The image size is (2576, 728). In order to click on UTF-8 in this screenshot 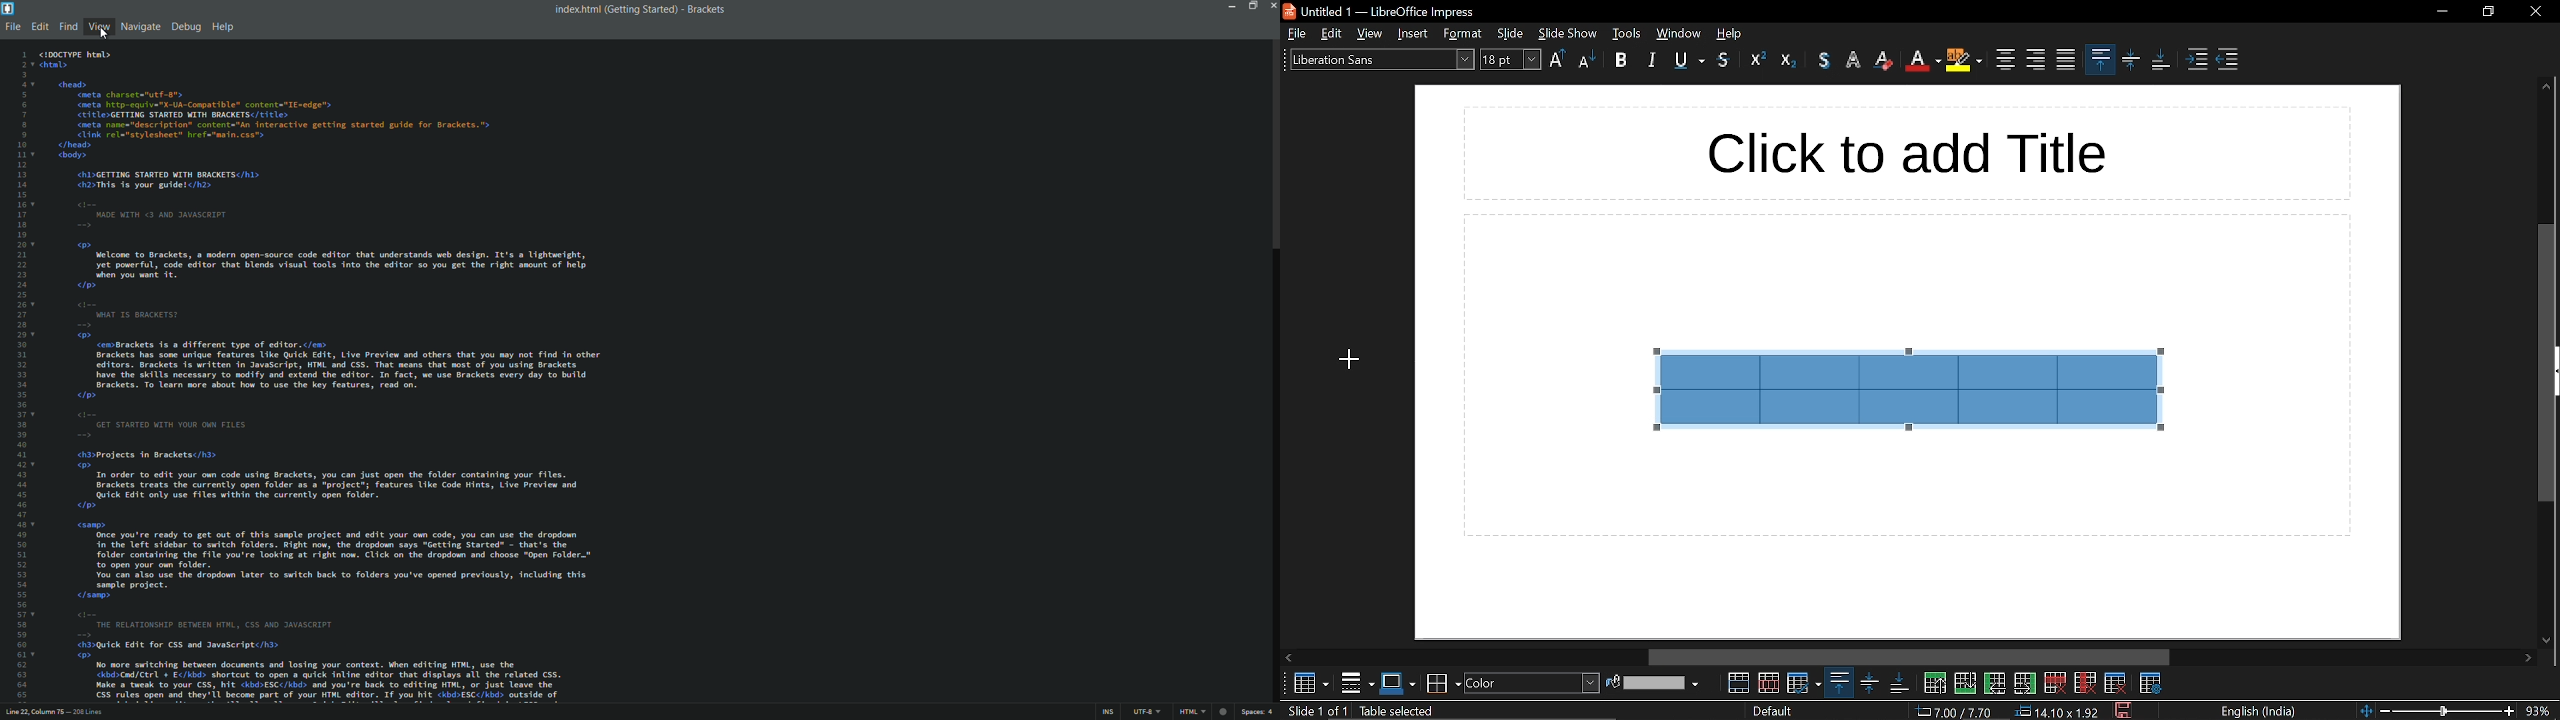, I will do `click(1145, 712)`.